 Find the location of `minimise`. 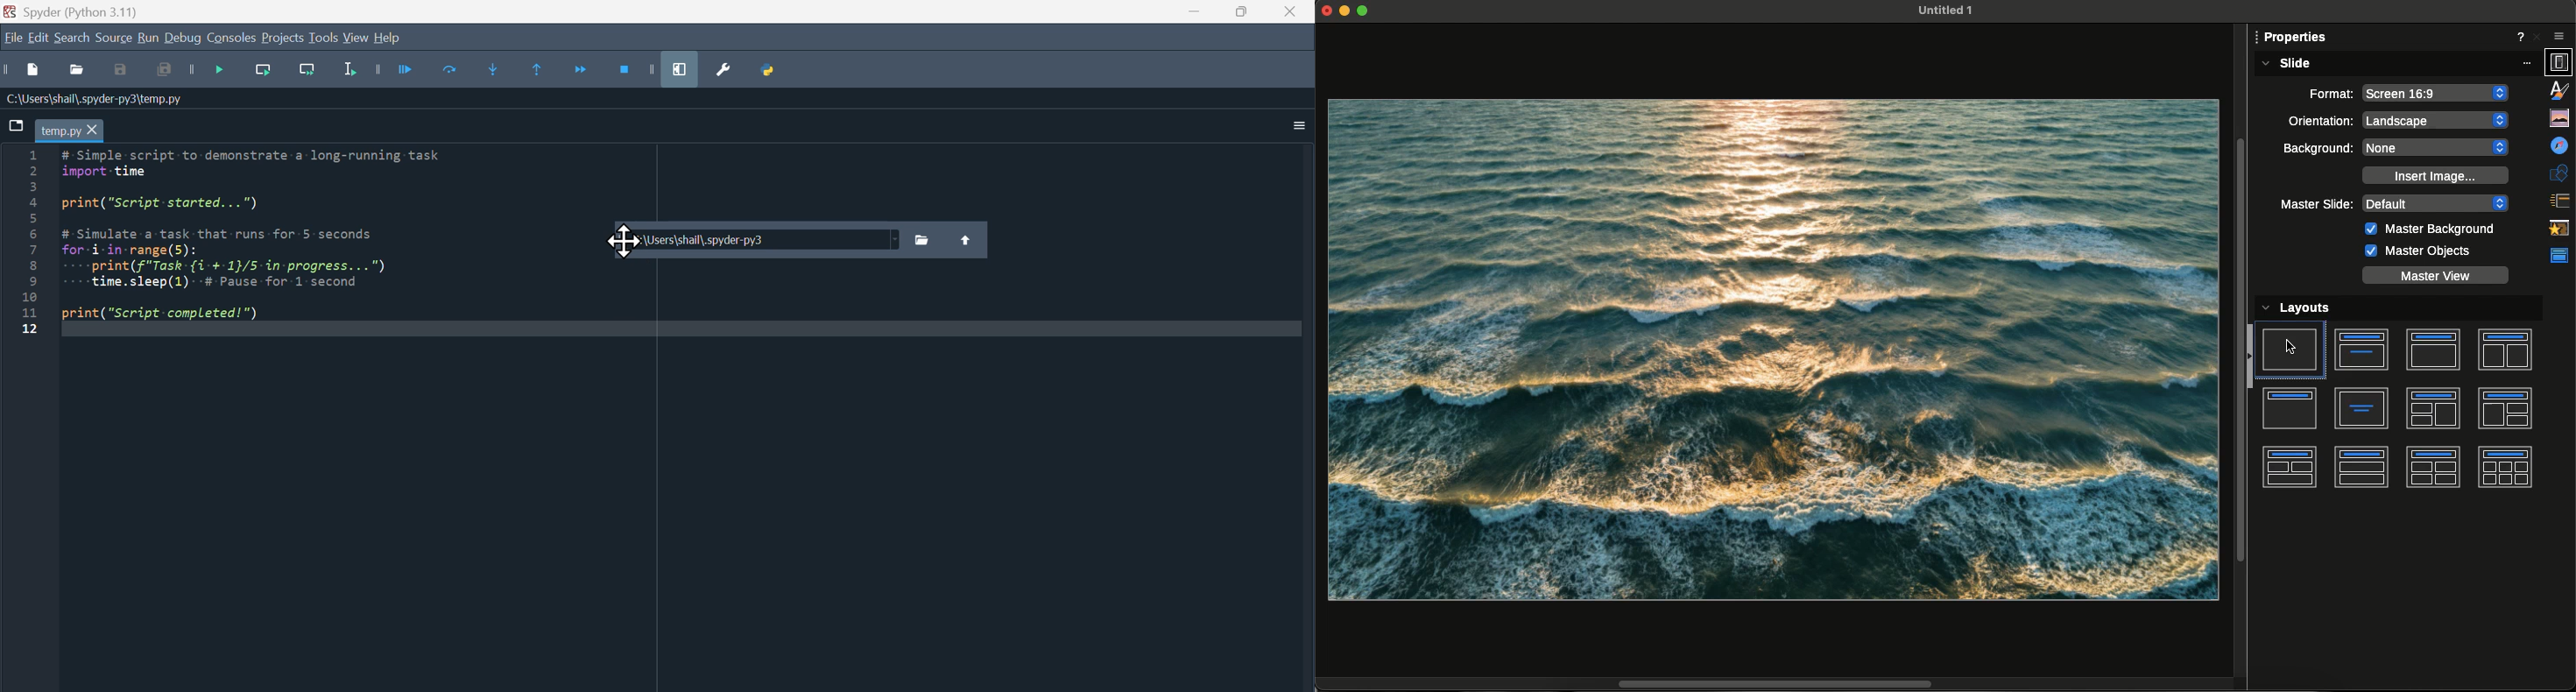

minimise is located at coordinates (1198, 16).